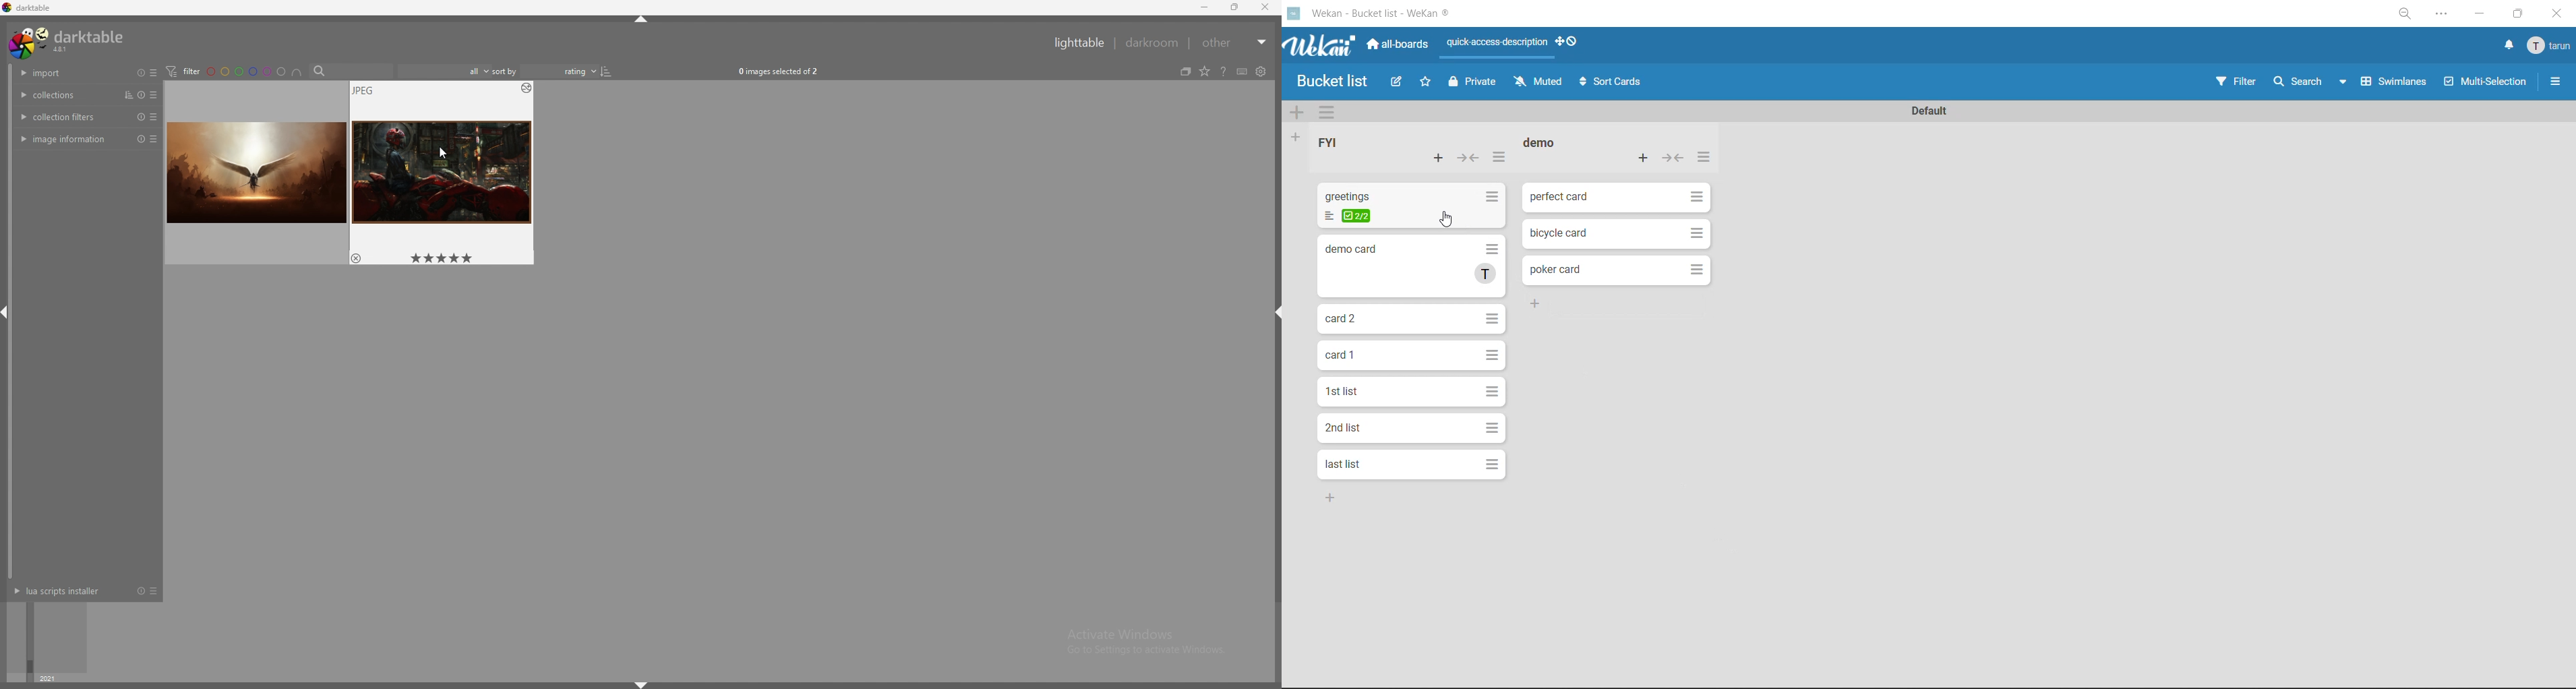 The image size is (2576, 700). I want to click on reject, so click(356, 258).